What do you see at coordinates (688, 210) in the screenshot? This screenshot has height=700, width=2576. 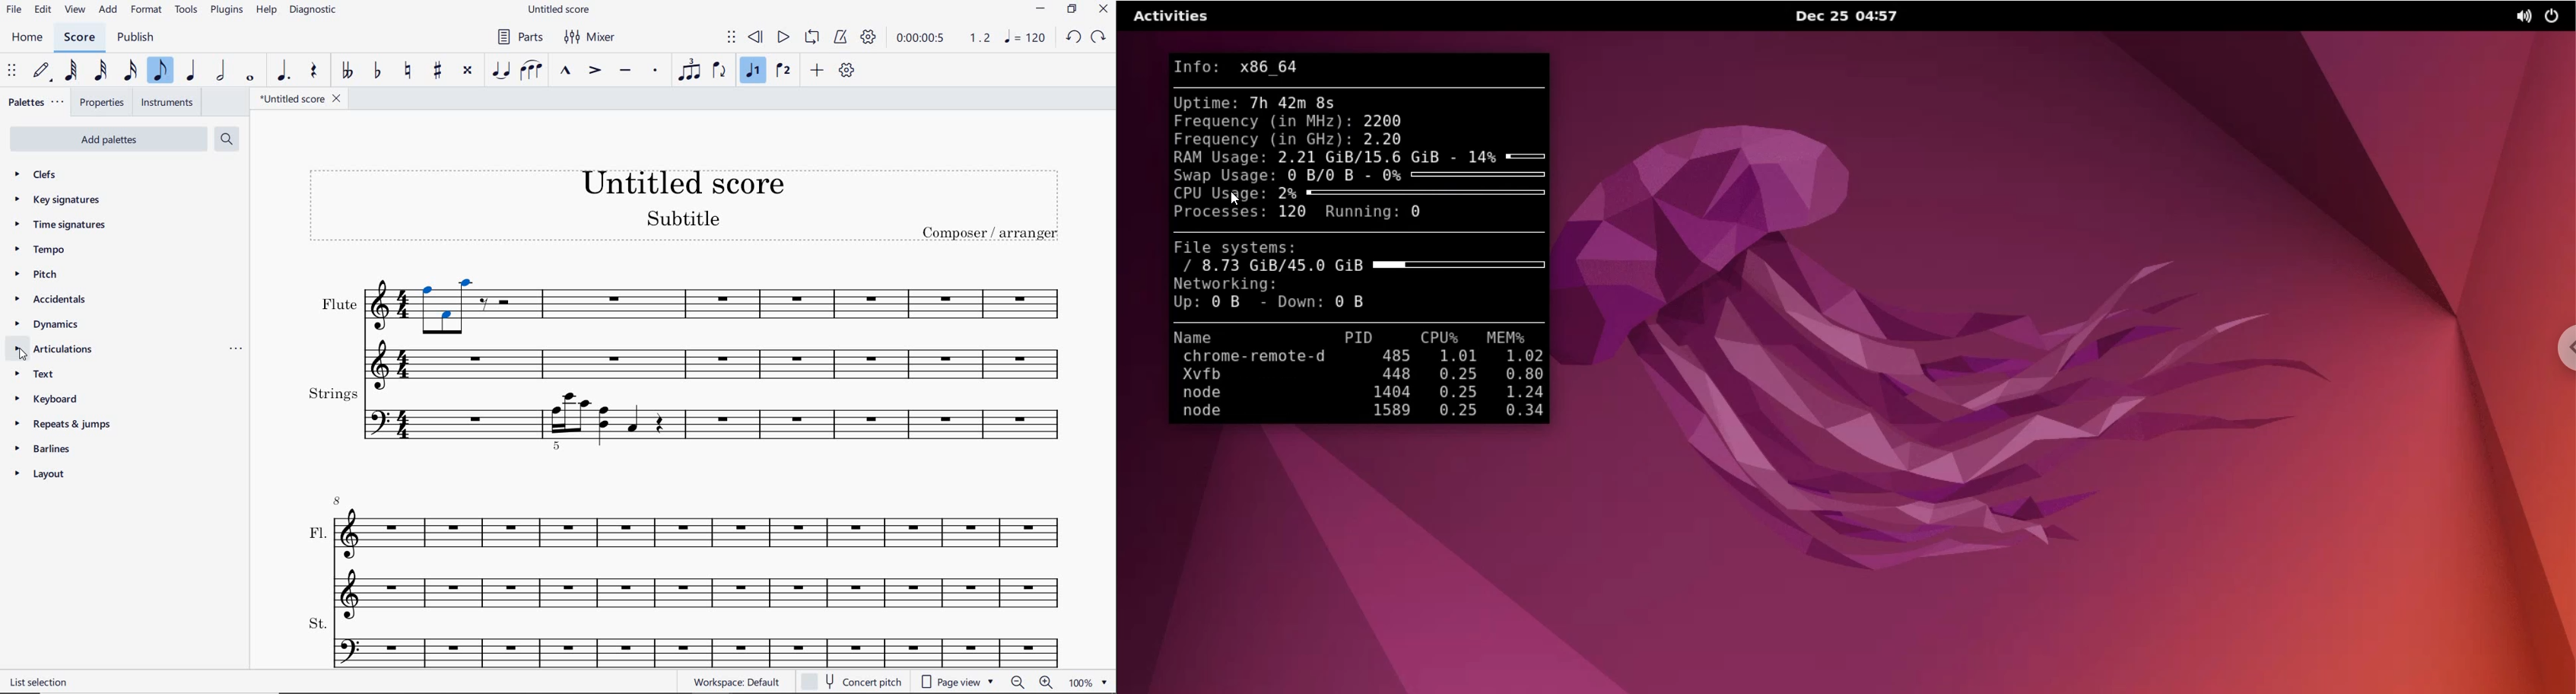 I see `title` at bounding box center [688, 210].